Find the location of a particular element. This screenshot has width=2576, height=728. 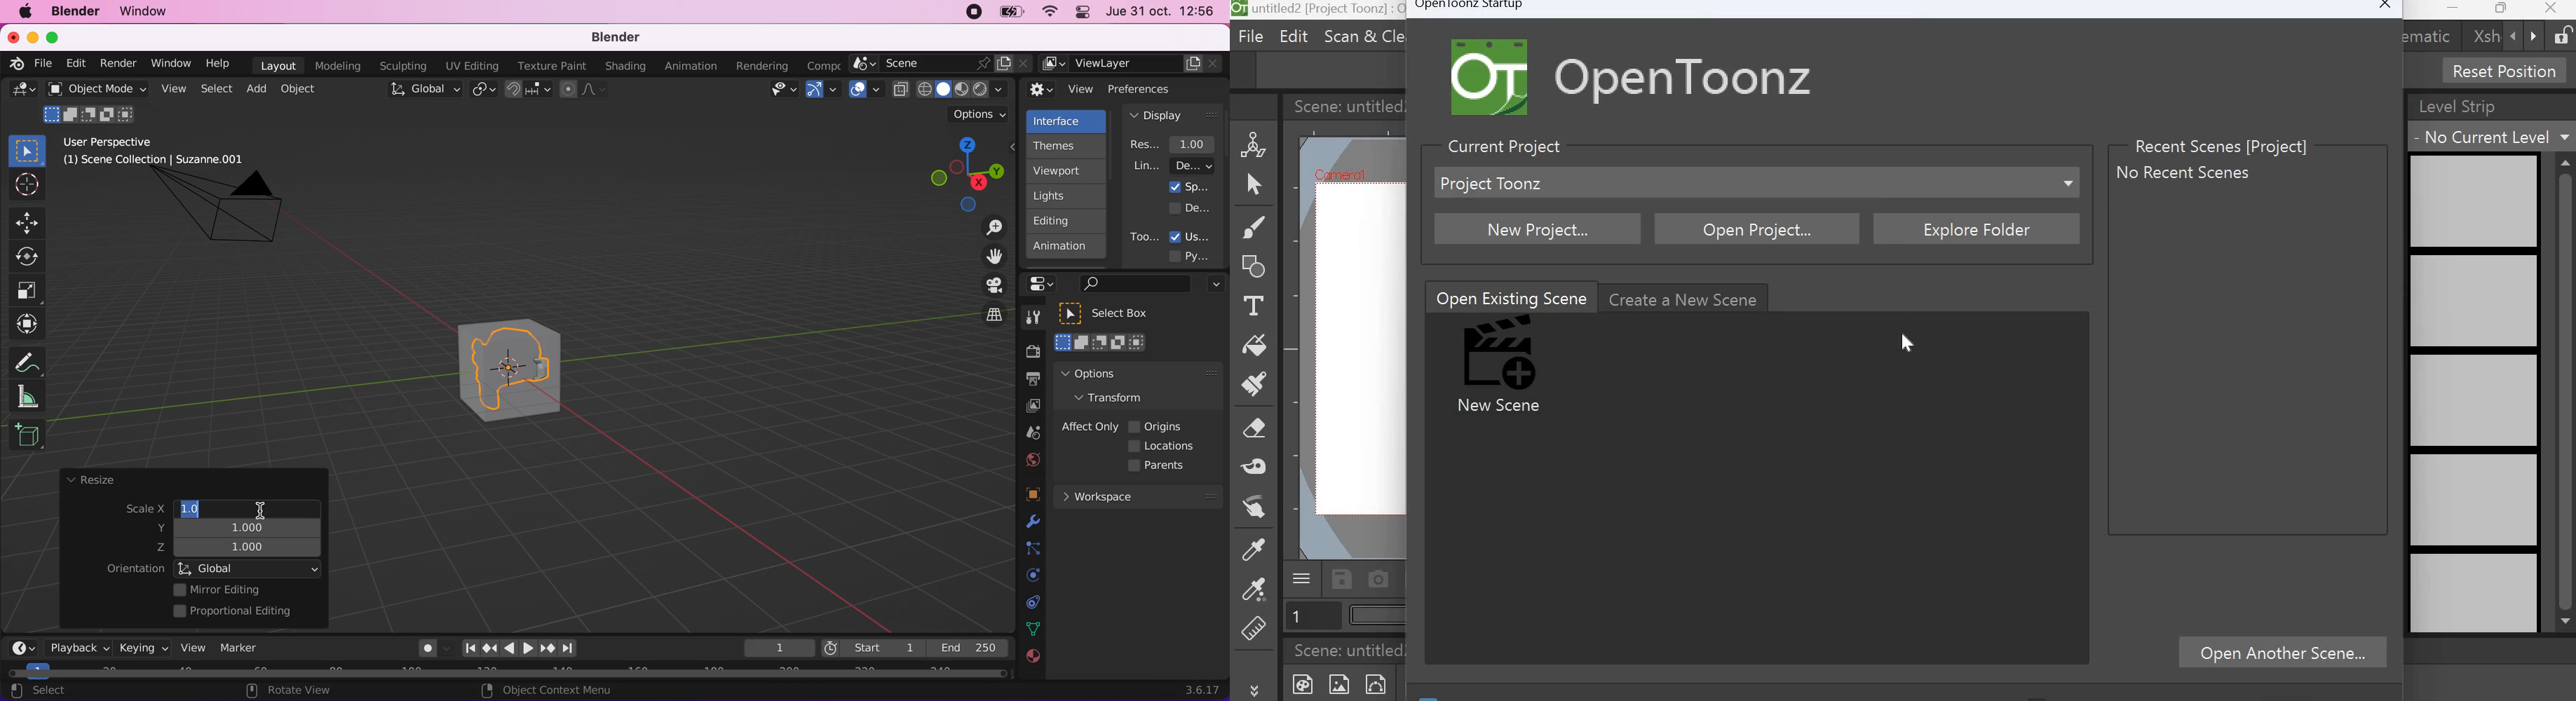

world is located at coordinates (1031, 459).